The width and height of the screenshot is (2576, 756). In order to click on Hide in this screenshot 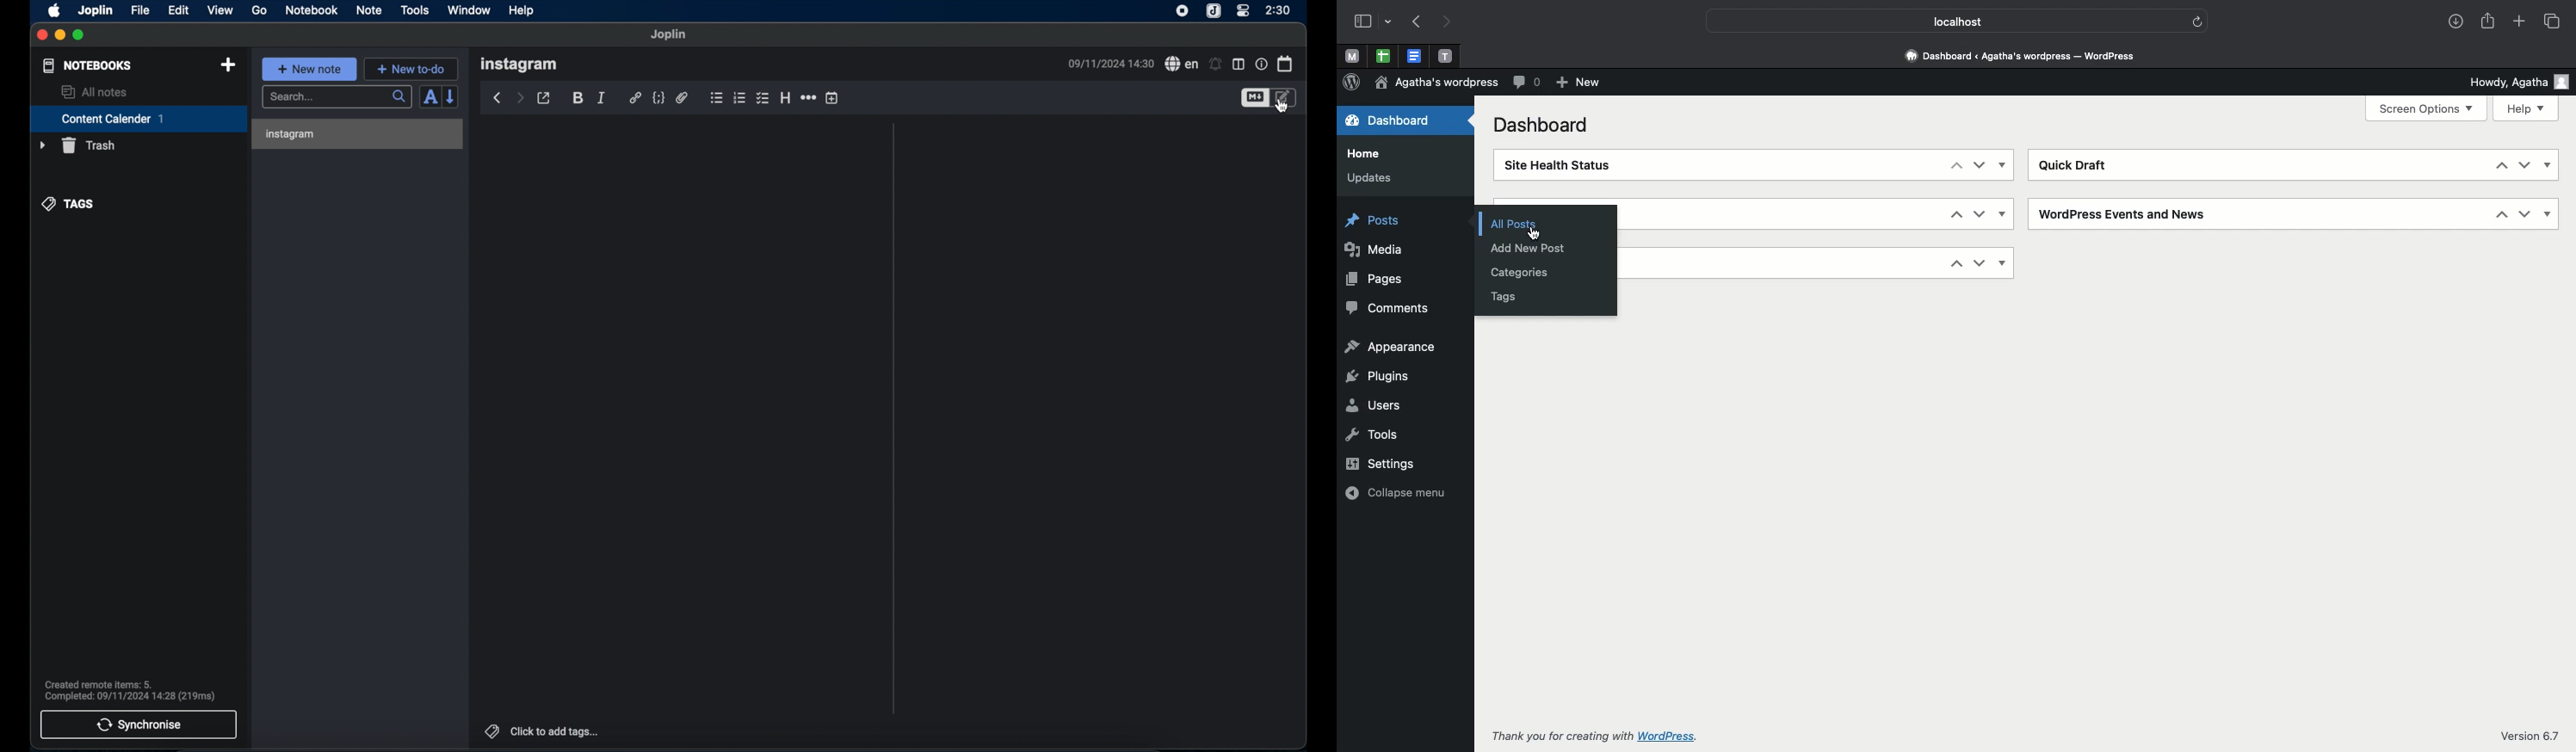, I will do `click(2005, 215)`.